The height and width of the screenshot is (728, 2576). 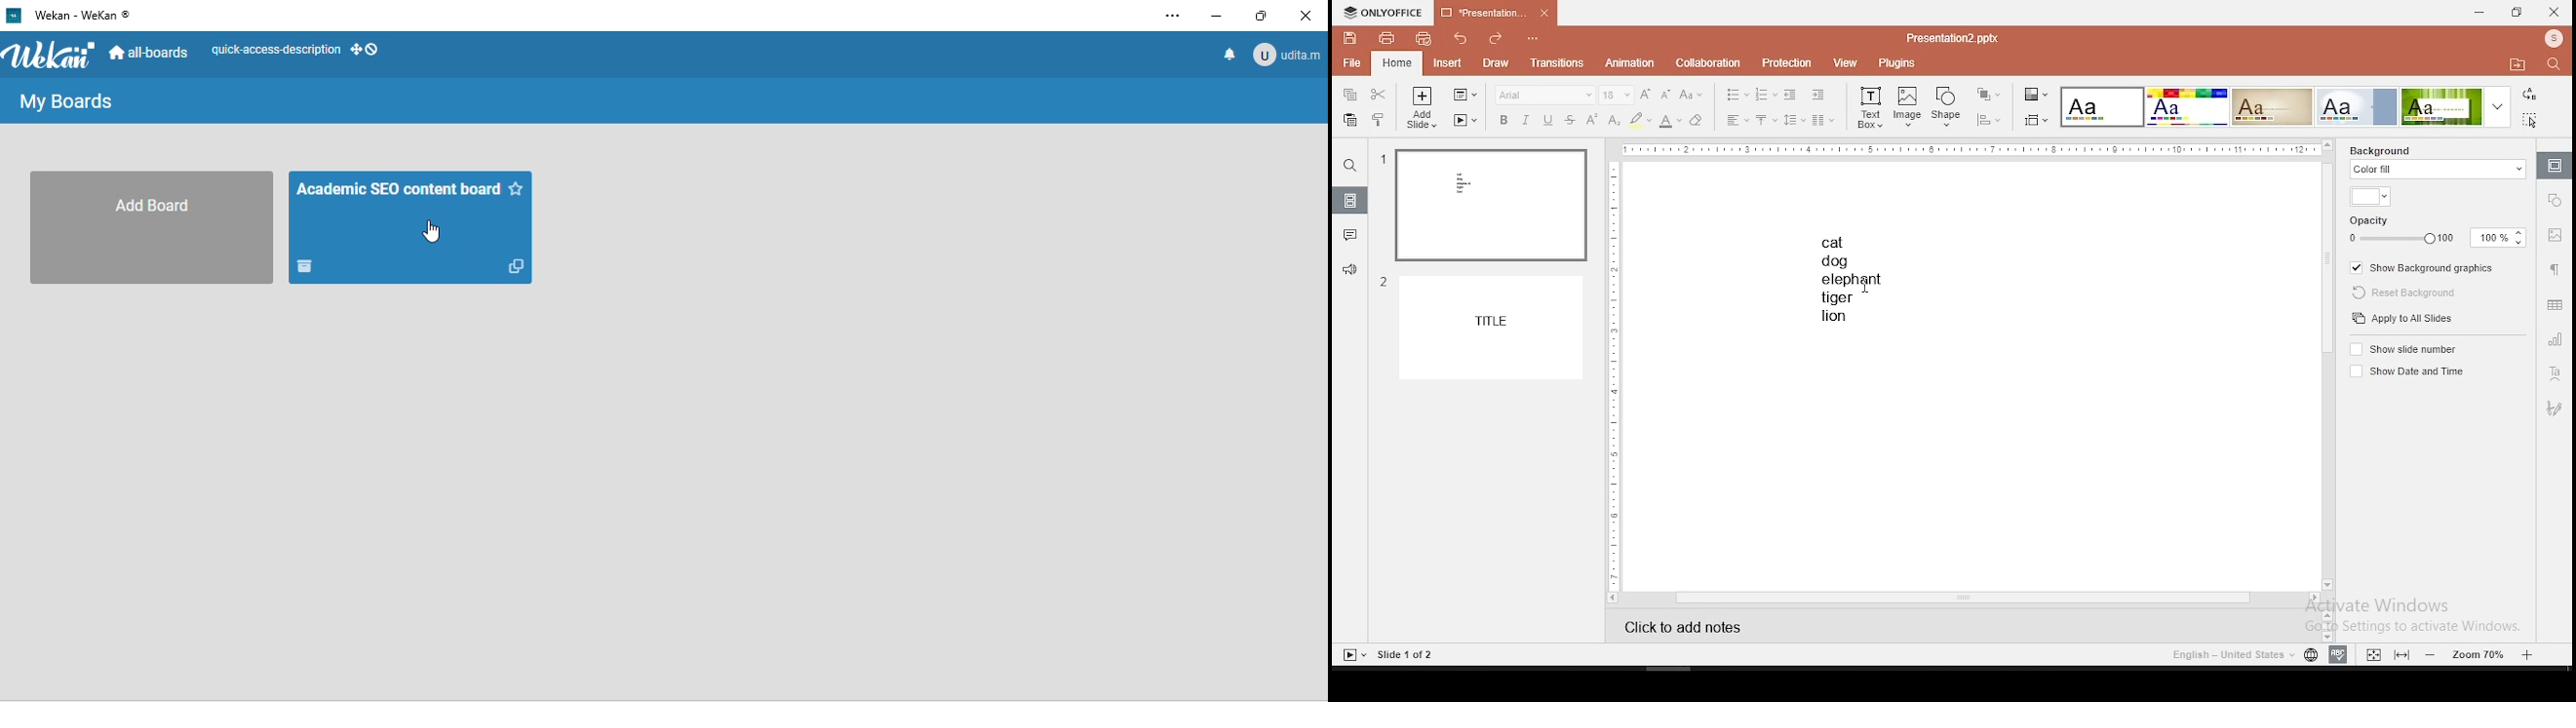 What do you see at coordinates (48, 58) in the screenshot?
I see `wekan logo` at bounding box center [48, 58].